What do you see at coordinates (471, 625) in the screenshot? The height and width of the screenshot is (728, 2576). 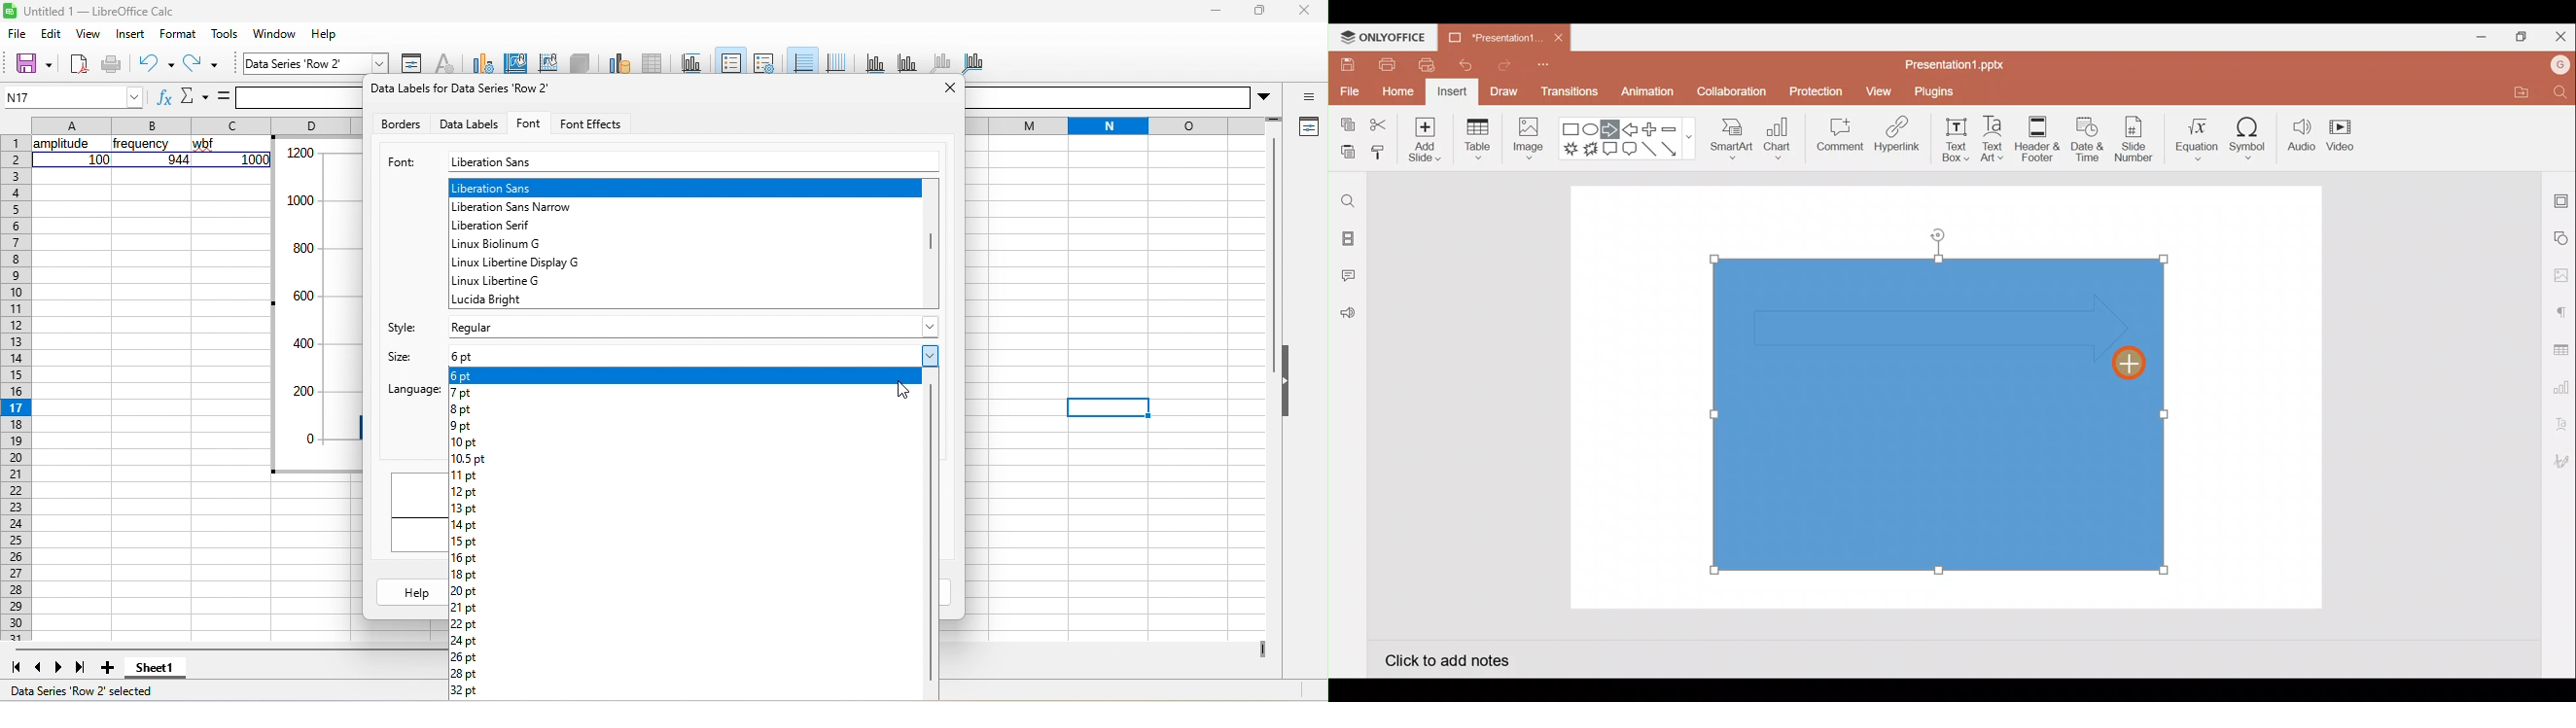 I see `22 pt` at bounding box center [471, 625].